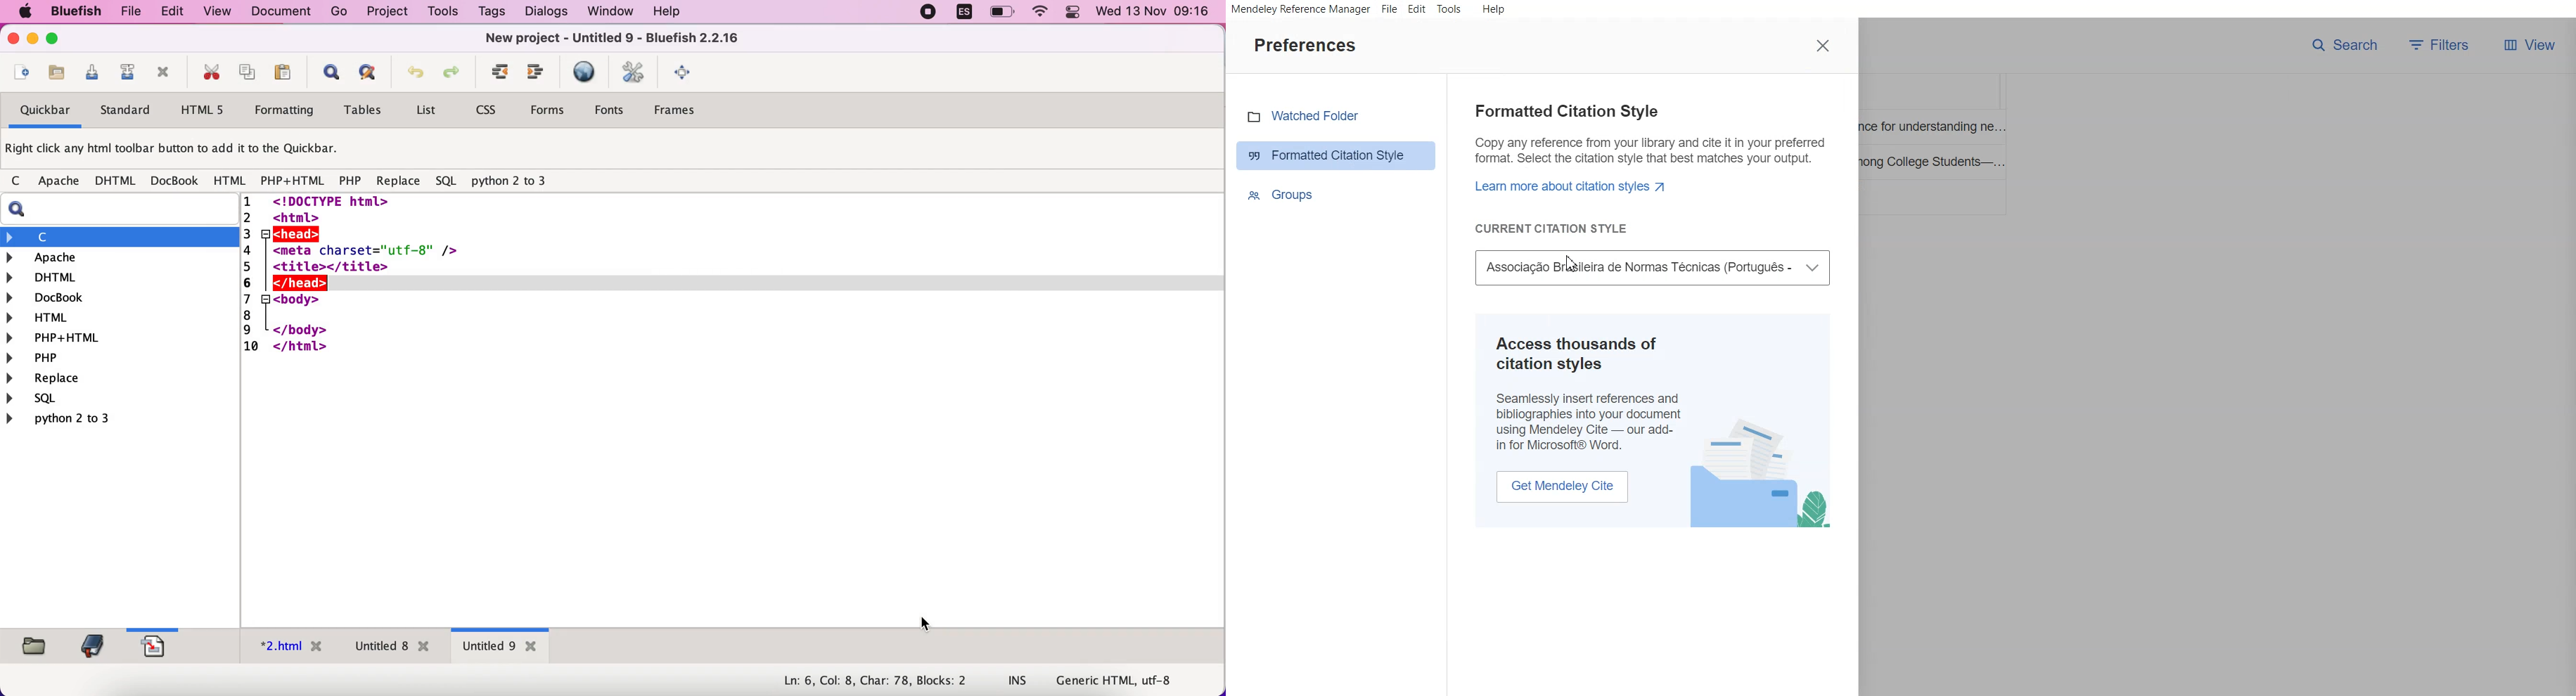 The image size is (2576, 700). What do you see at coordinates (1300, 10) in the screenshot?
I see `Mendeley Reference Manager` at bounding box center [1300, 10].